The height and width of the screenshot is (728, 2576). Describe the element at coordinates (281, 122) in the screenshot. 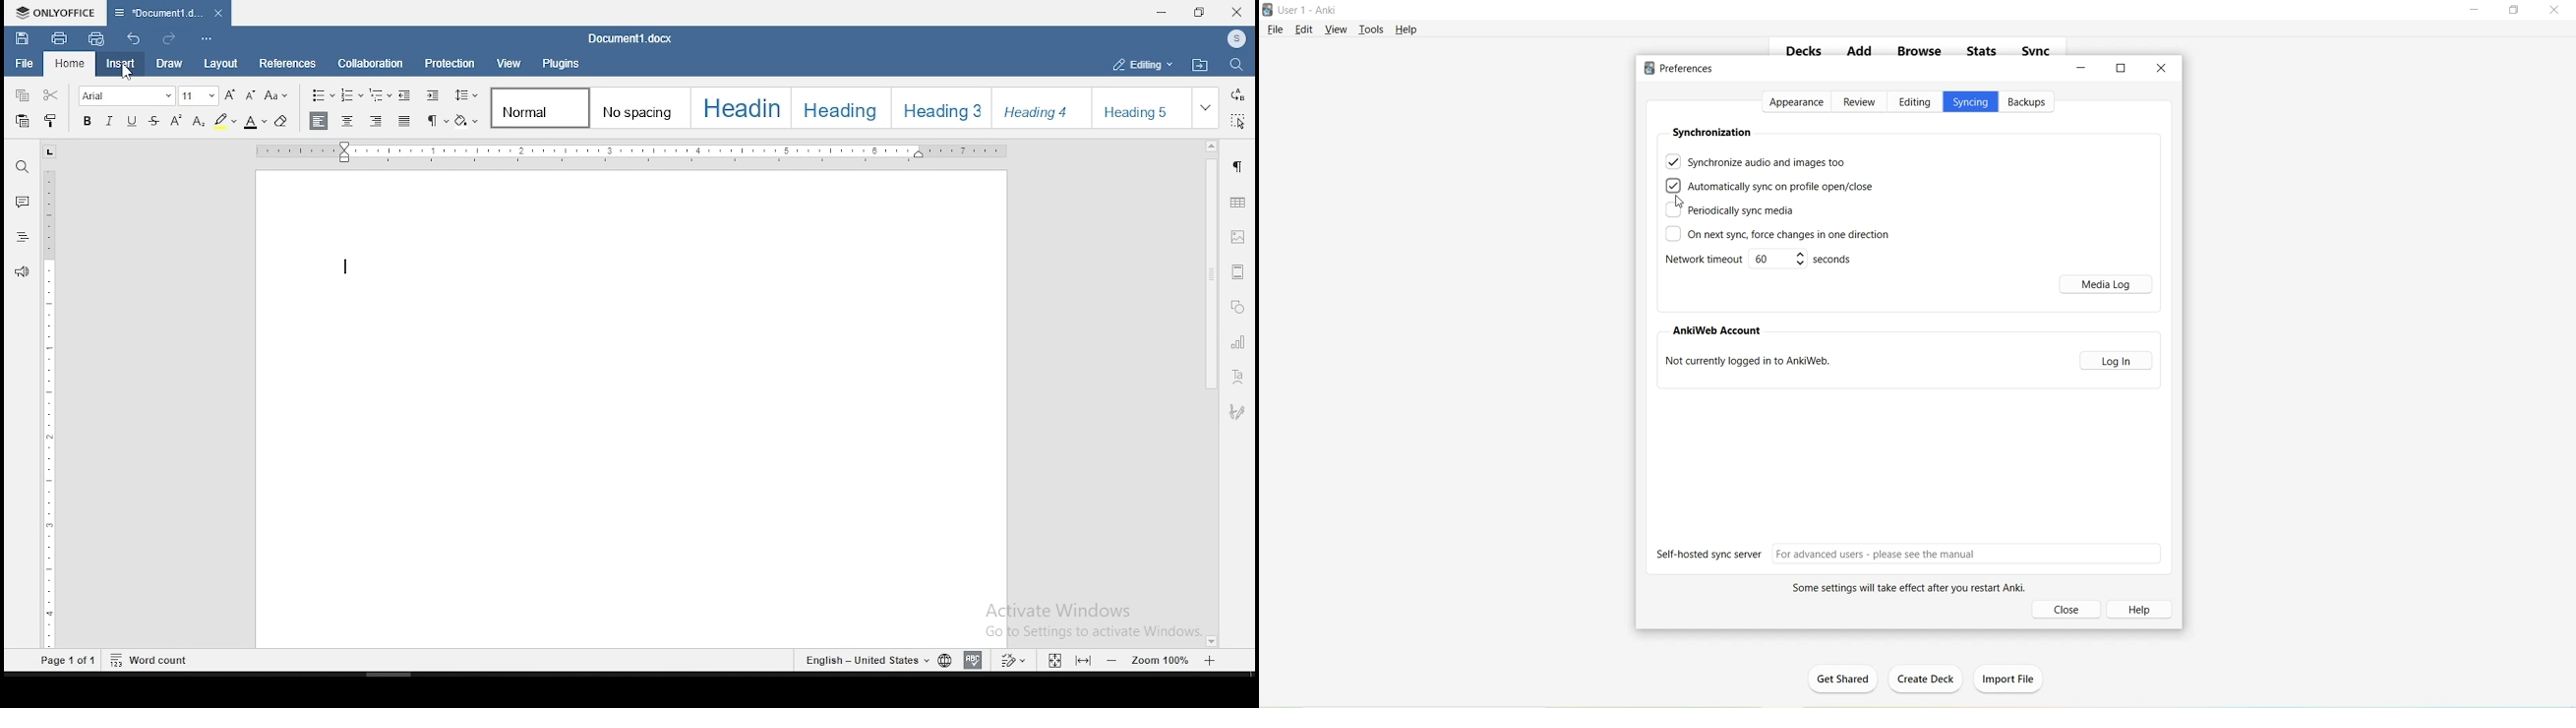

I see `clear style` at that location.